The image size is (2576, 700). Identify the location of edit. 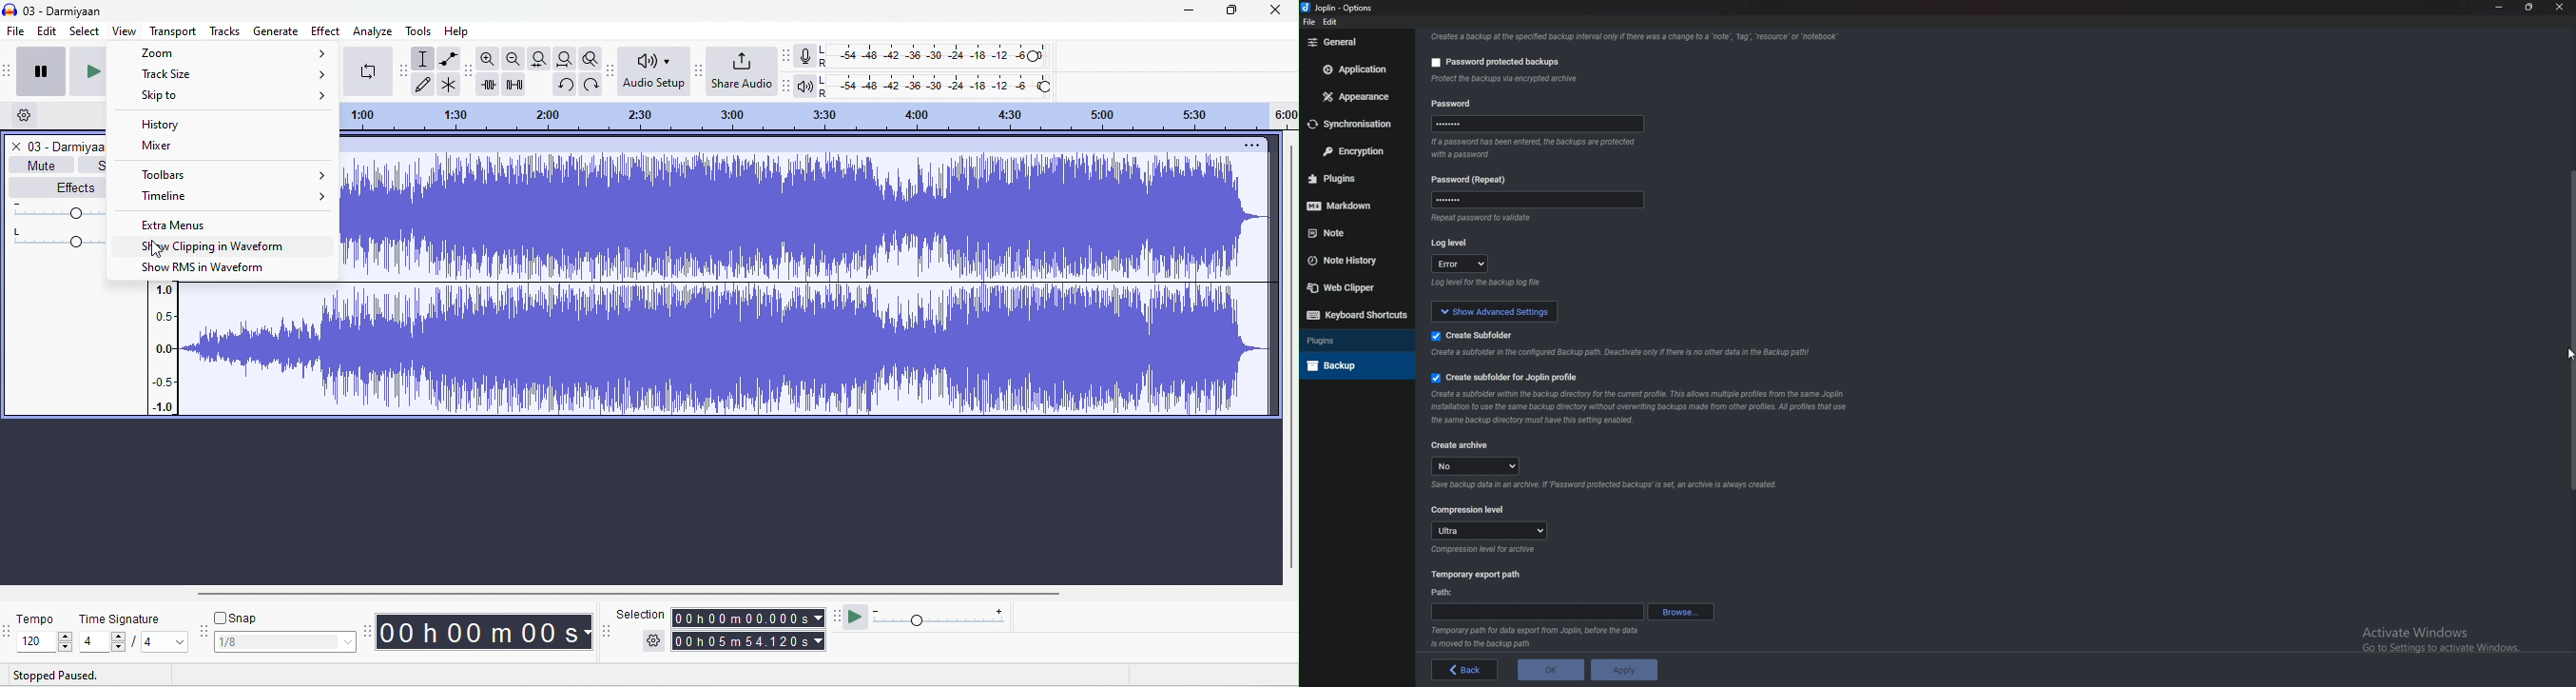
(1331, 23).